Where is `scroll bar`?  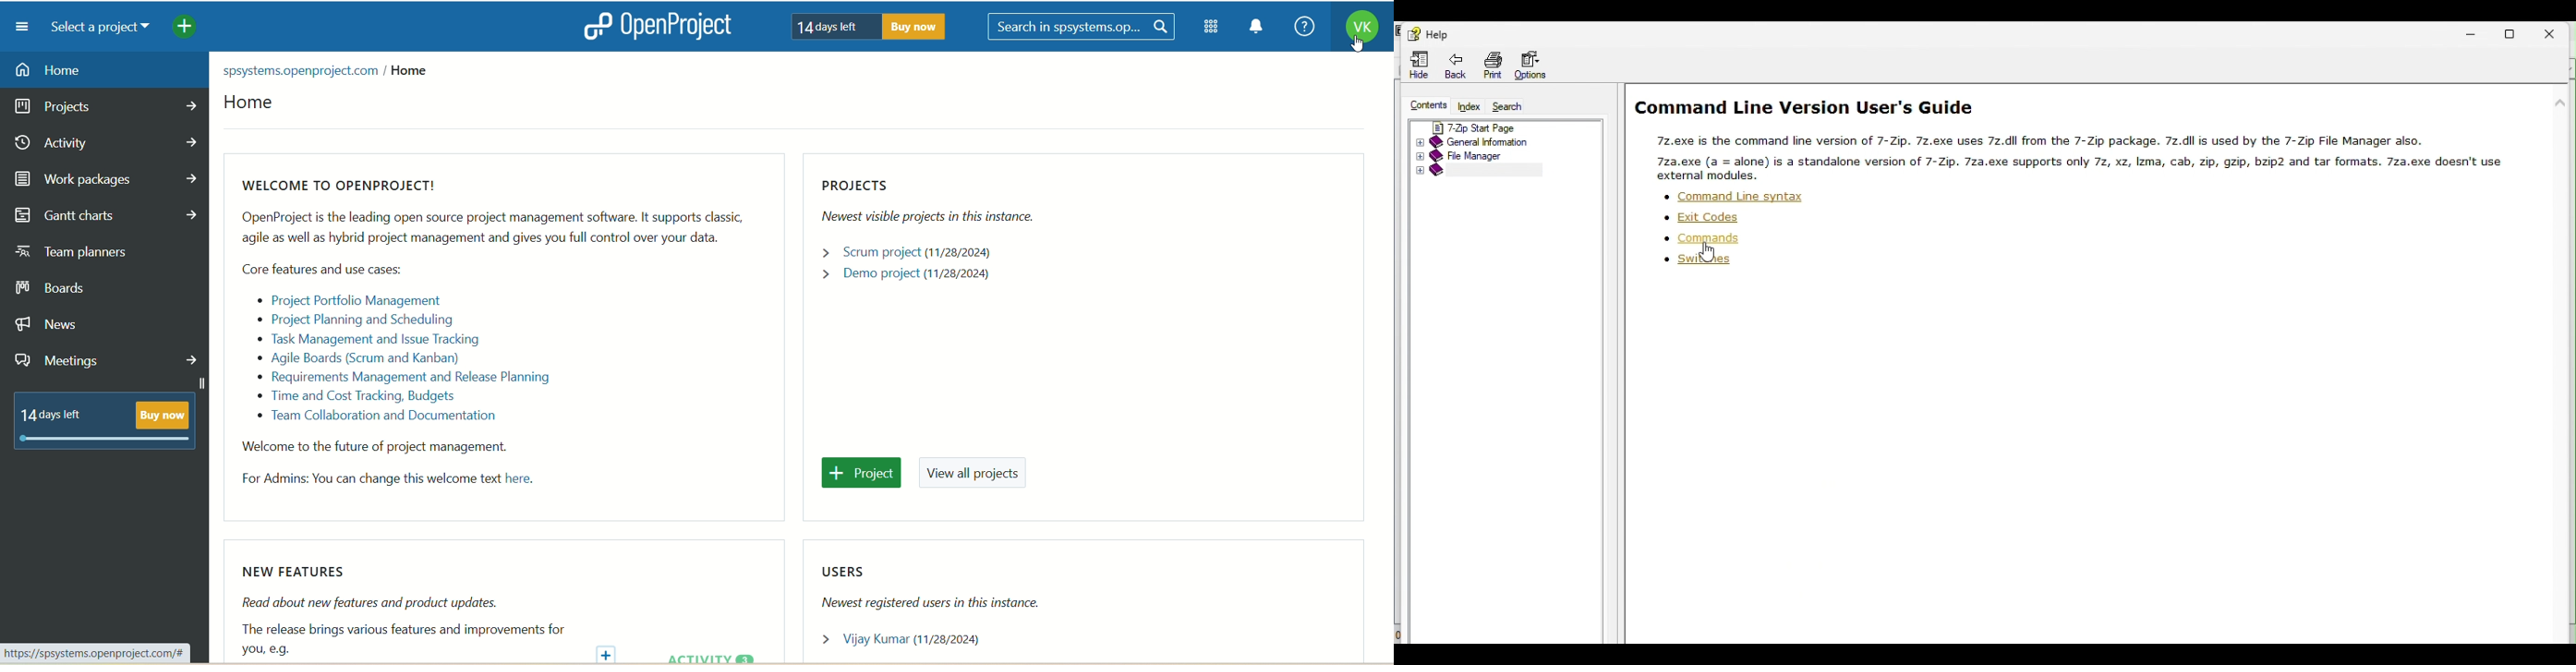
scroll bar is located at coordinates (2564, 263).